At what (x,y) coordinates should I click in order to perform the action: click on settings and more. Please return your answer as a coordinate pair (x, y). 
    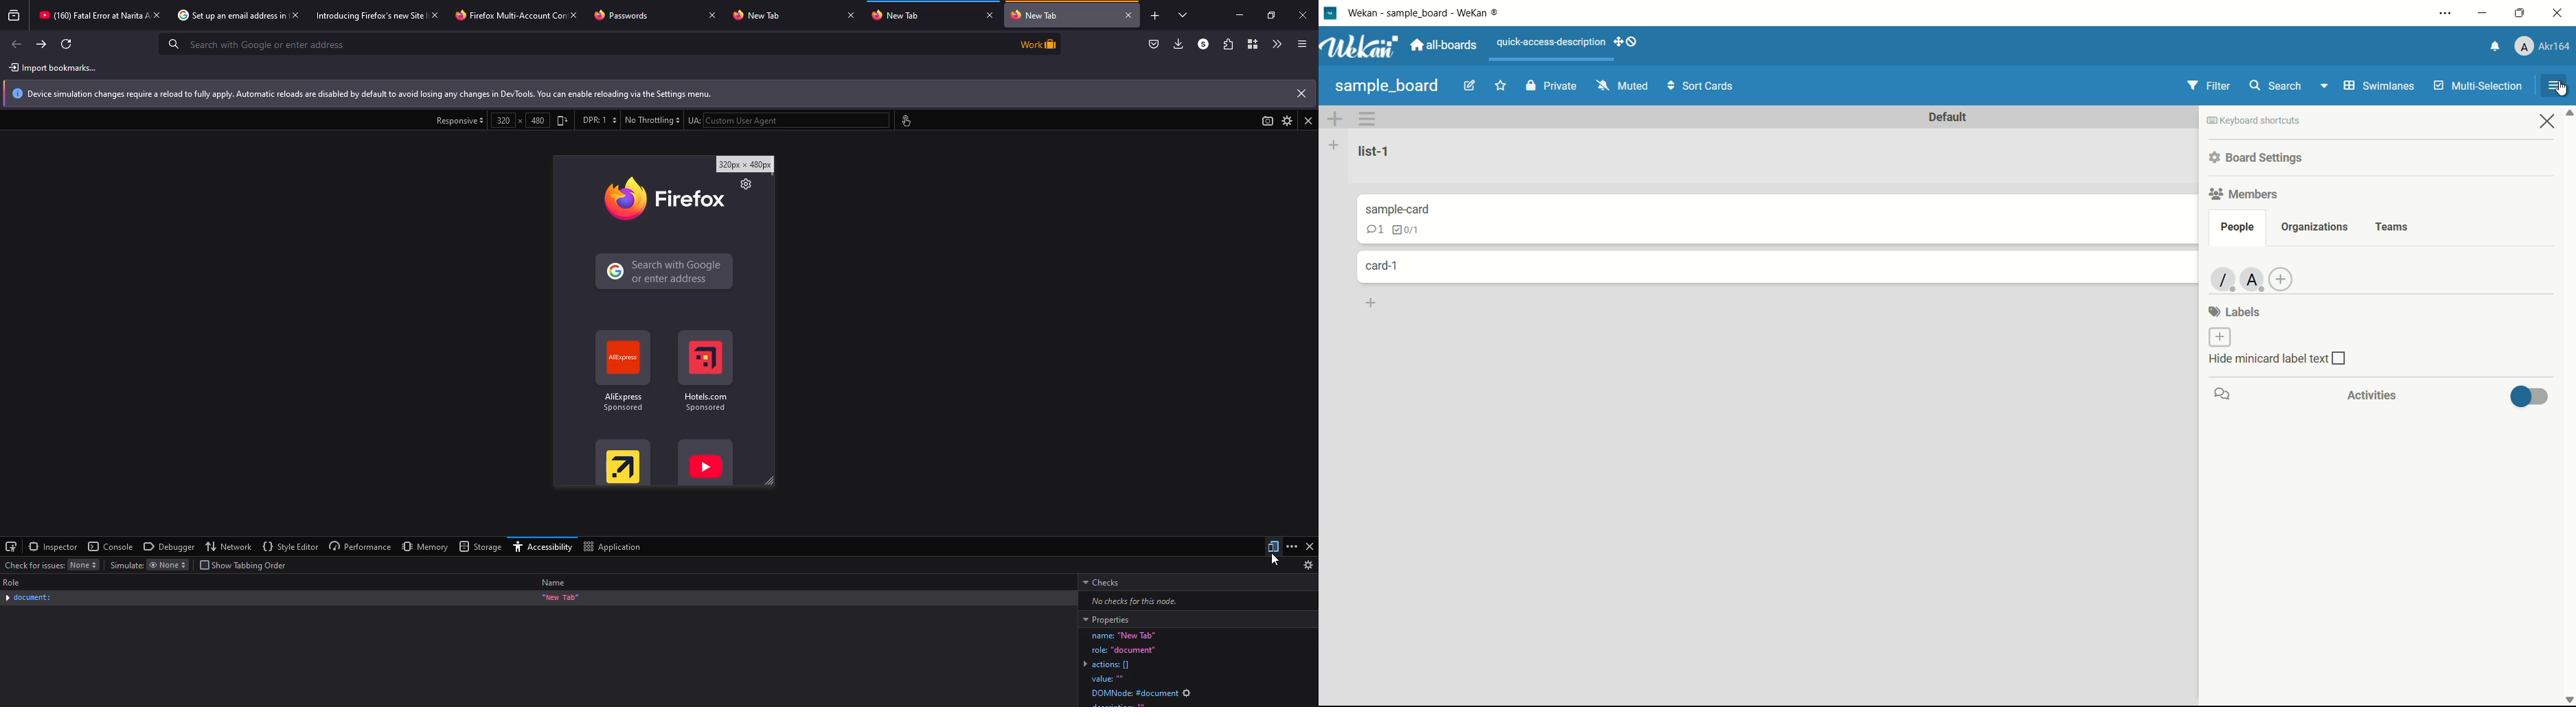
    Looking at the image, I should click on (2446, 14).